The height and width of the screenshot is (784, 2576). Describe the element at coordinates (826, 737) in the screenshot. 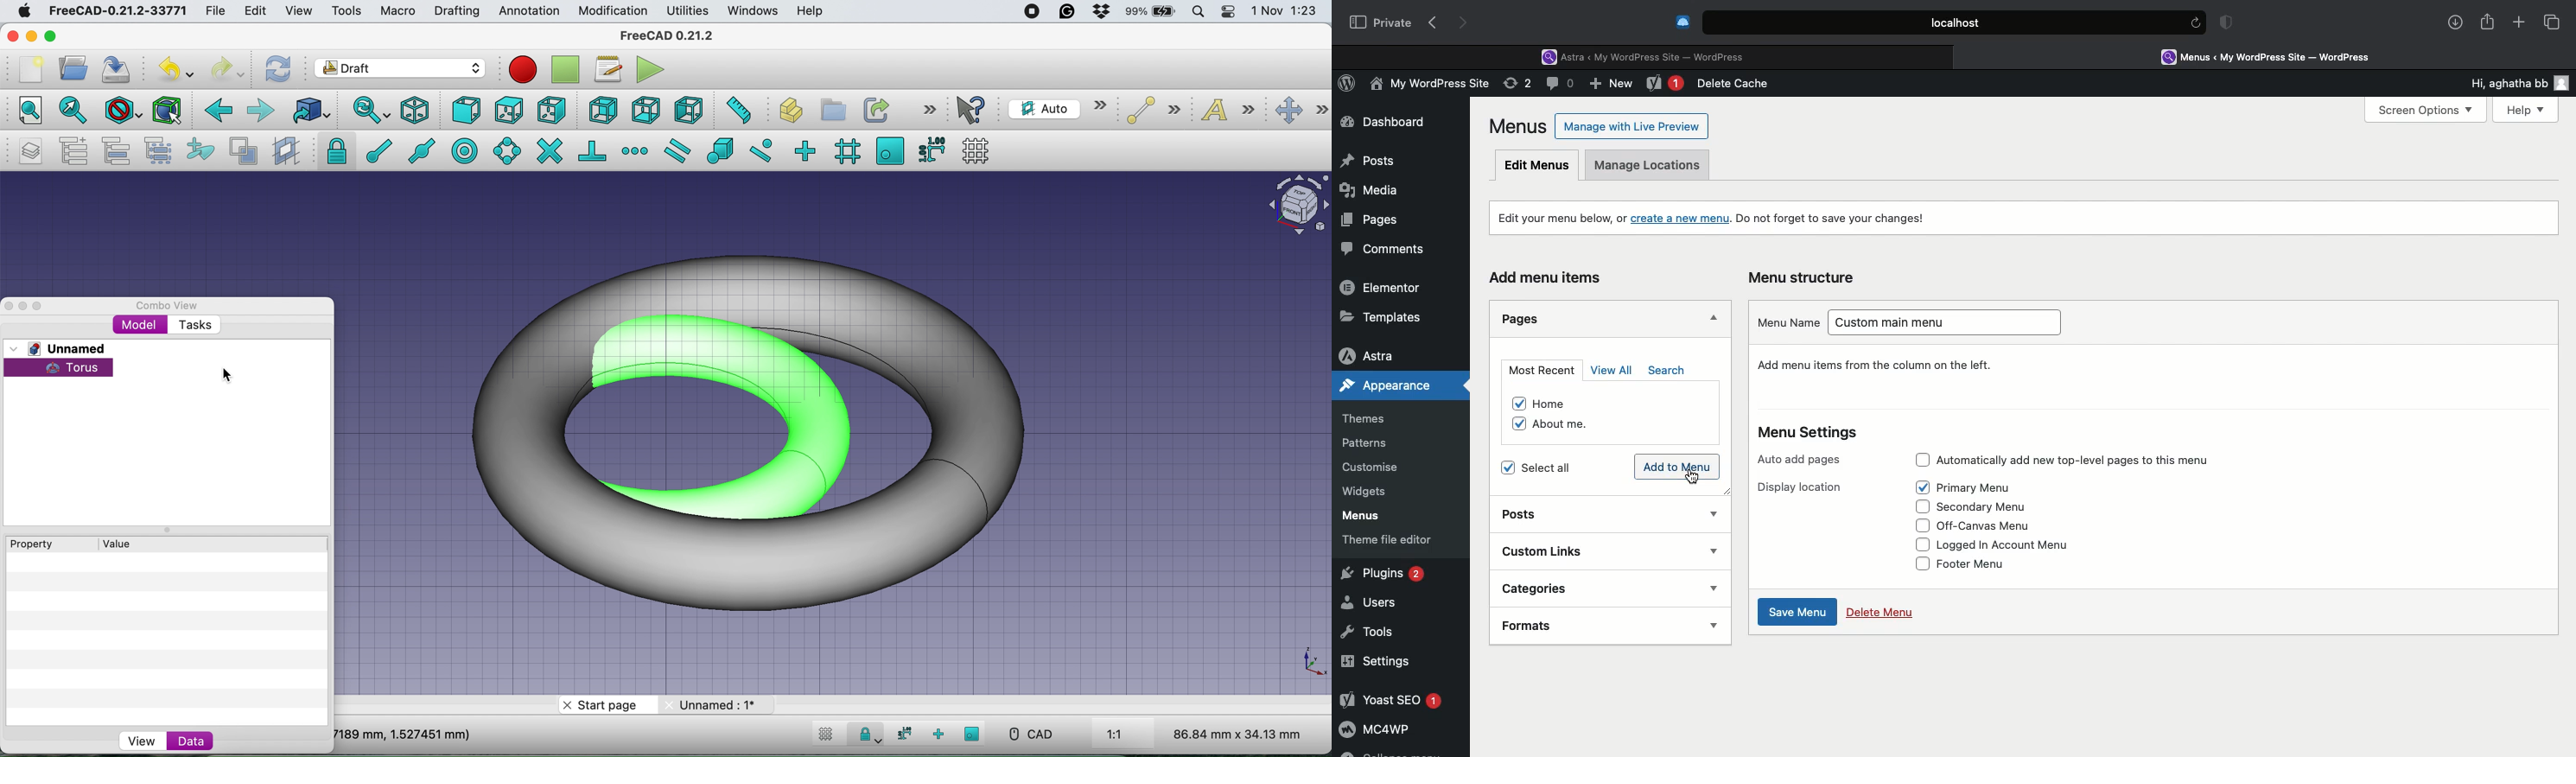

I see `toggle grid` at that location.